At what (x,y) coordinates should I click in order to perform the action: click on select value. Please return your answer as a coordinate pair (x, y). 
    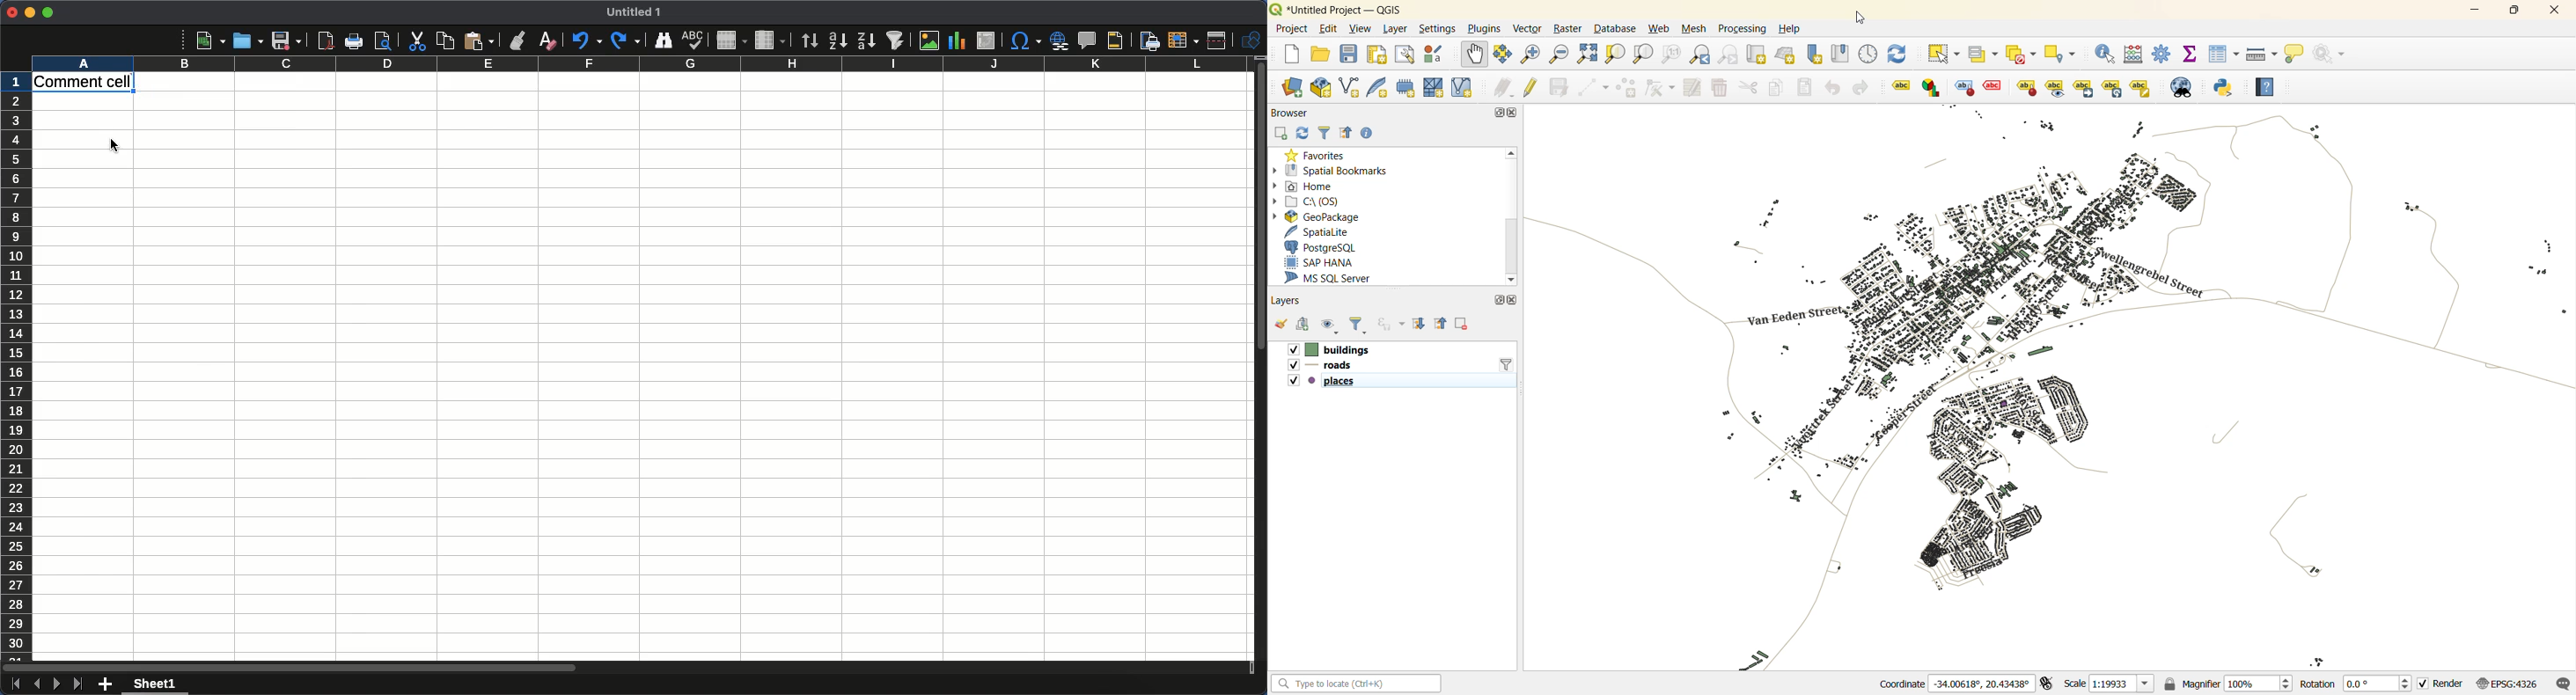
    Looking at the image, I should click on (1983, 55).